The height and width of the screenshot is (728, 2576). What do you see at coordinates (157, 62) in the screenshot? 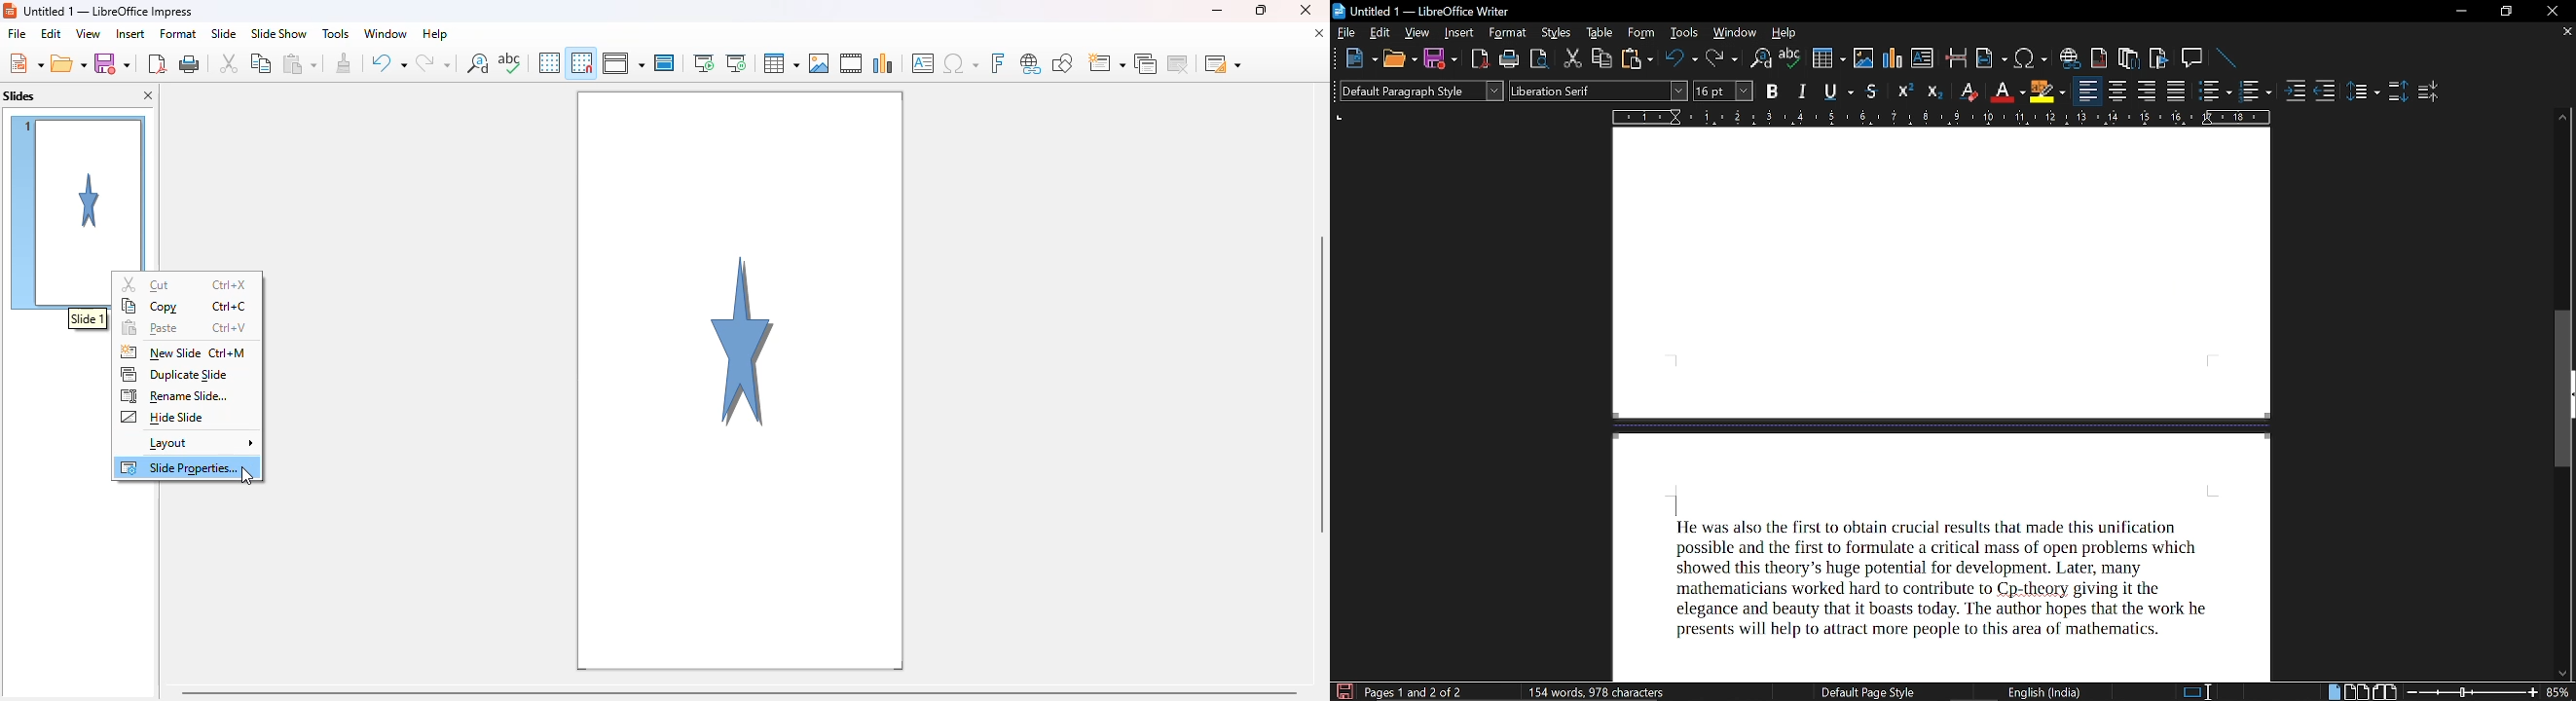
I see `export directly as PDF` at bounding box center [157, 62].